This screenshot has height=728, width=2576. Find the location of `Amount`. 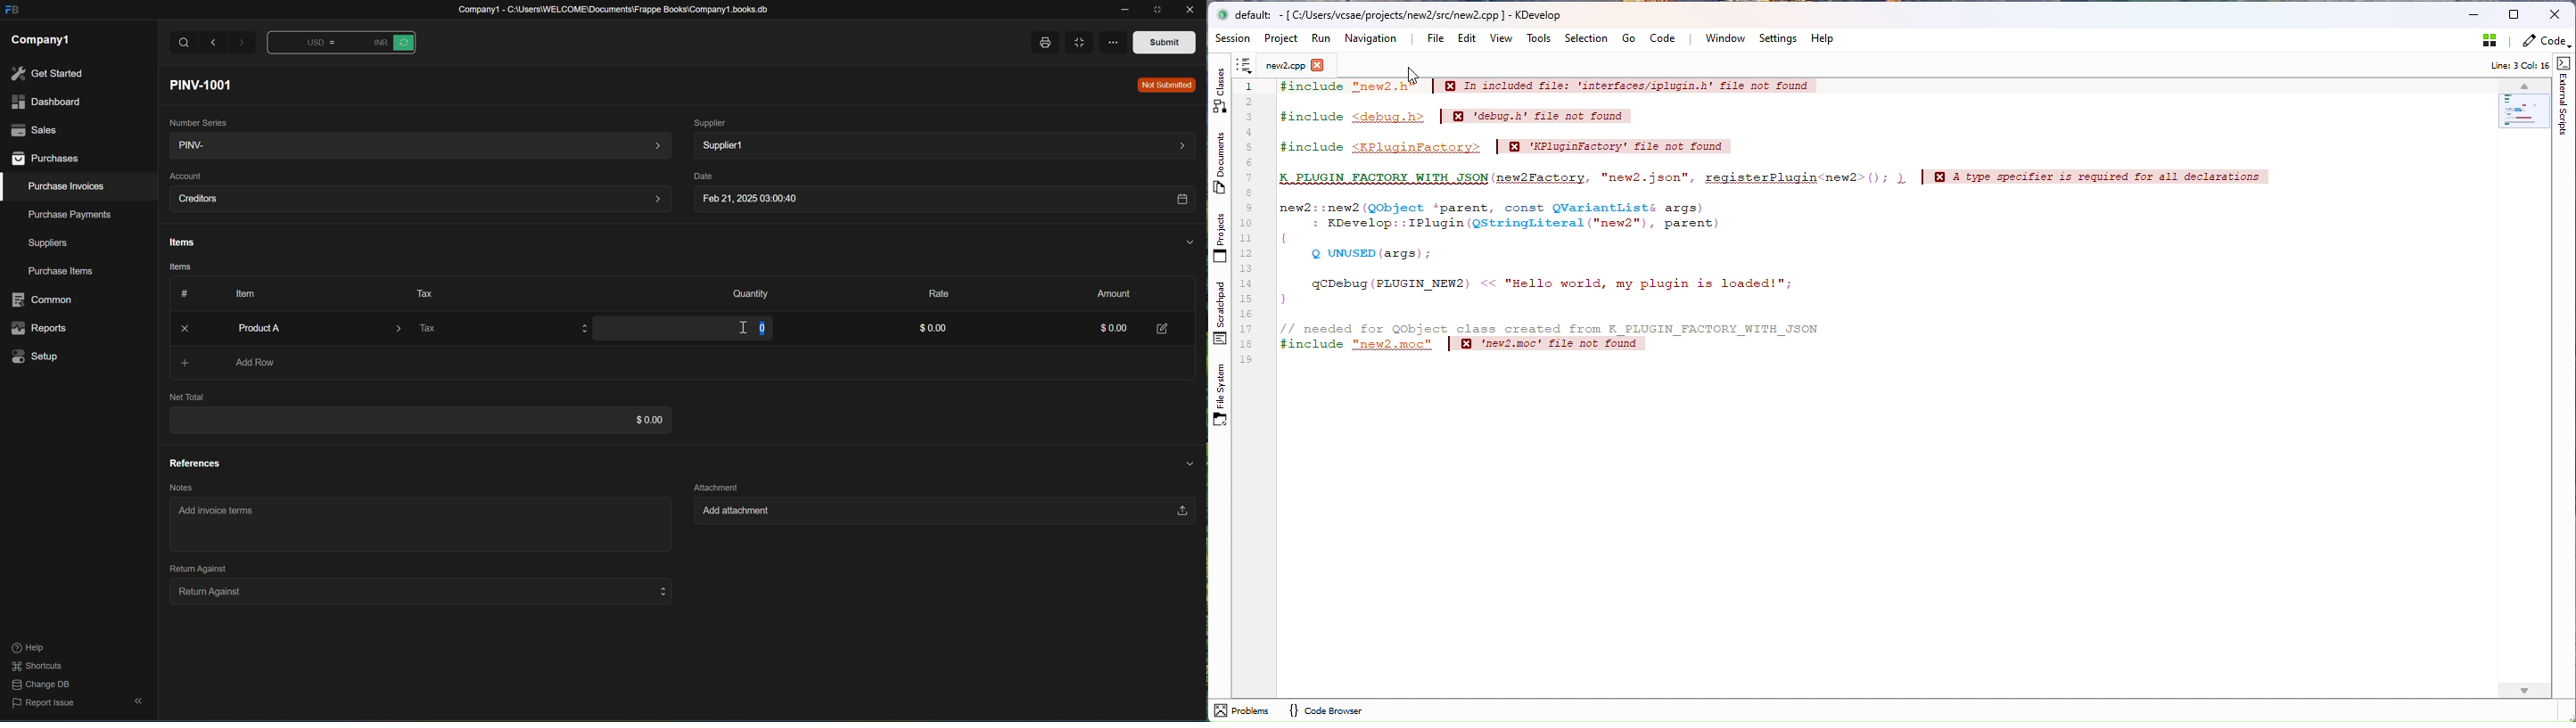

Amount is located at coordinates (1109, 293).